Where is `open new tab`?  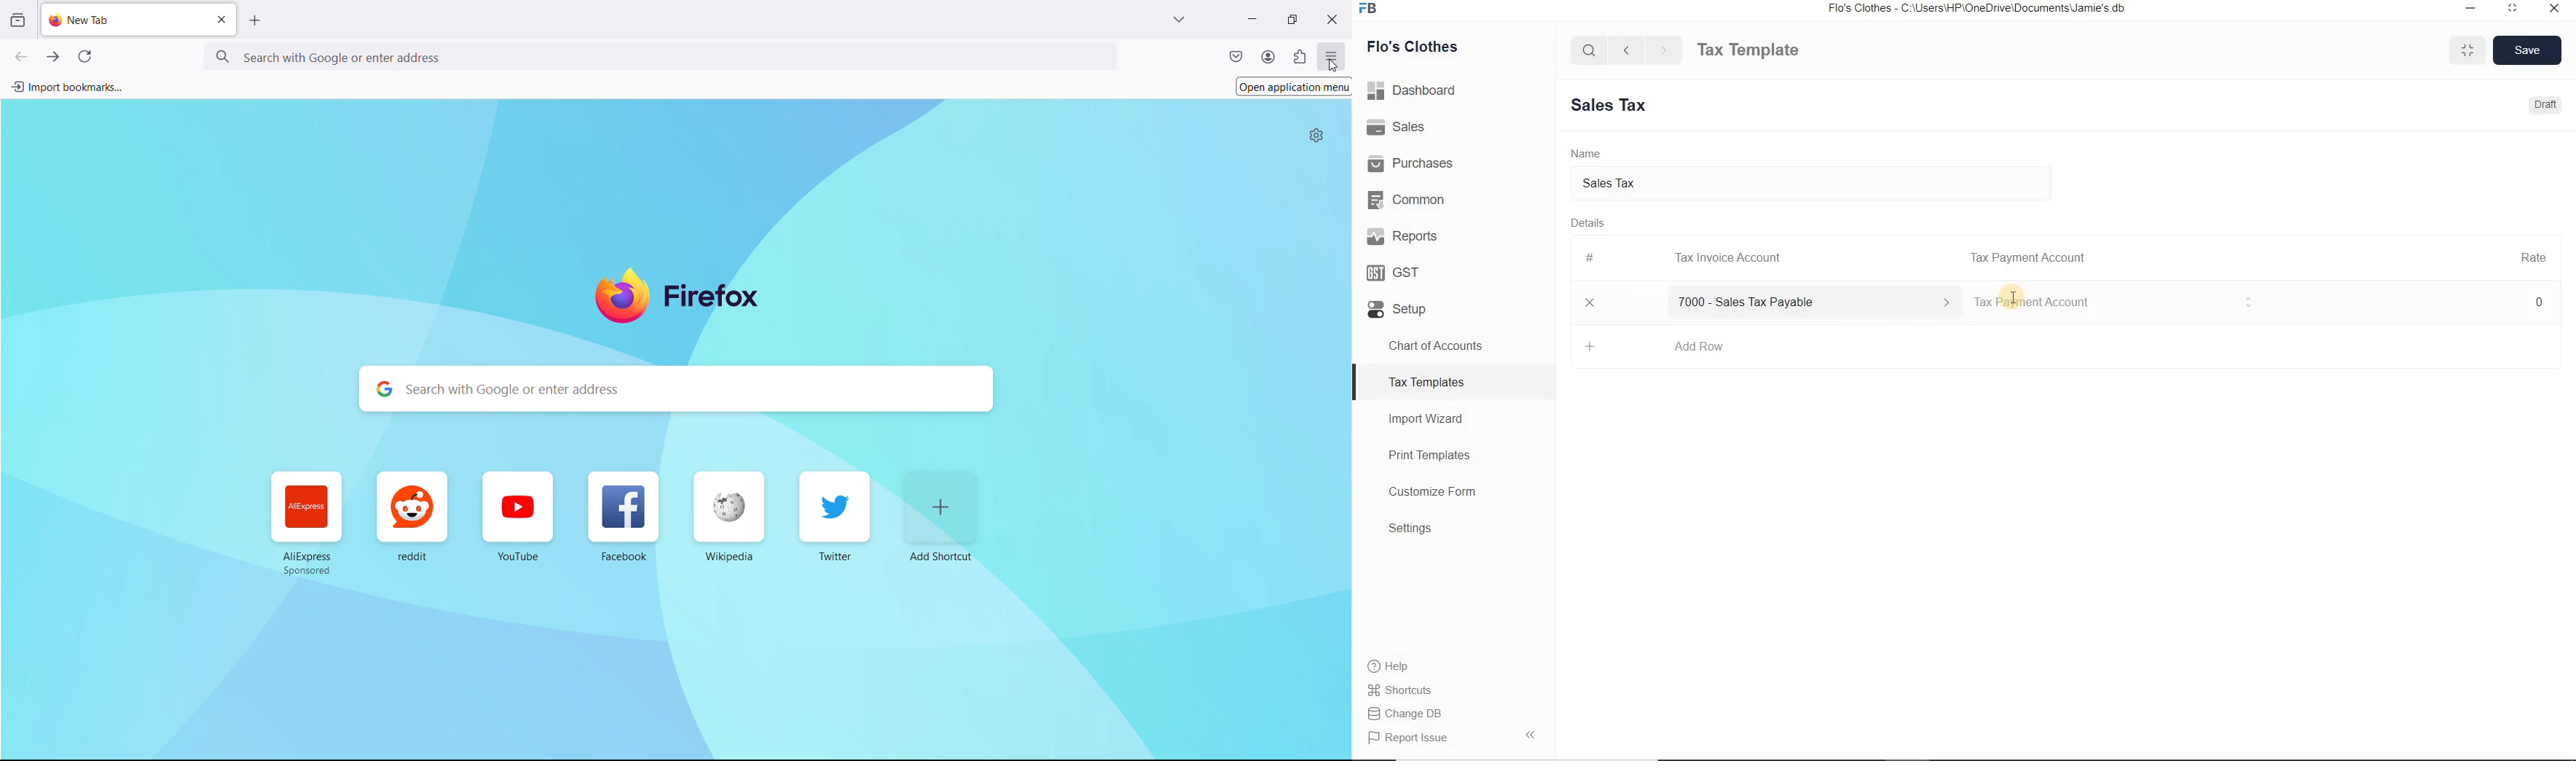
open new tab is located at coordinates (256, 20).